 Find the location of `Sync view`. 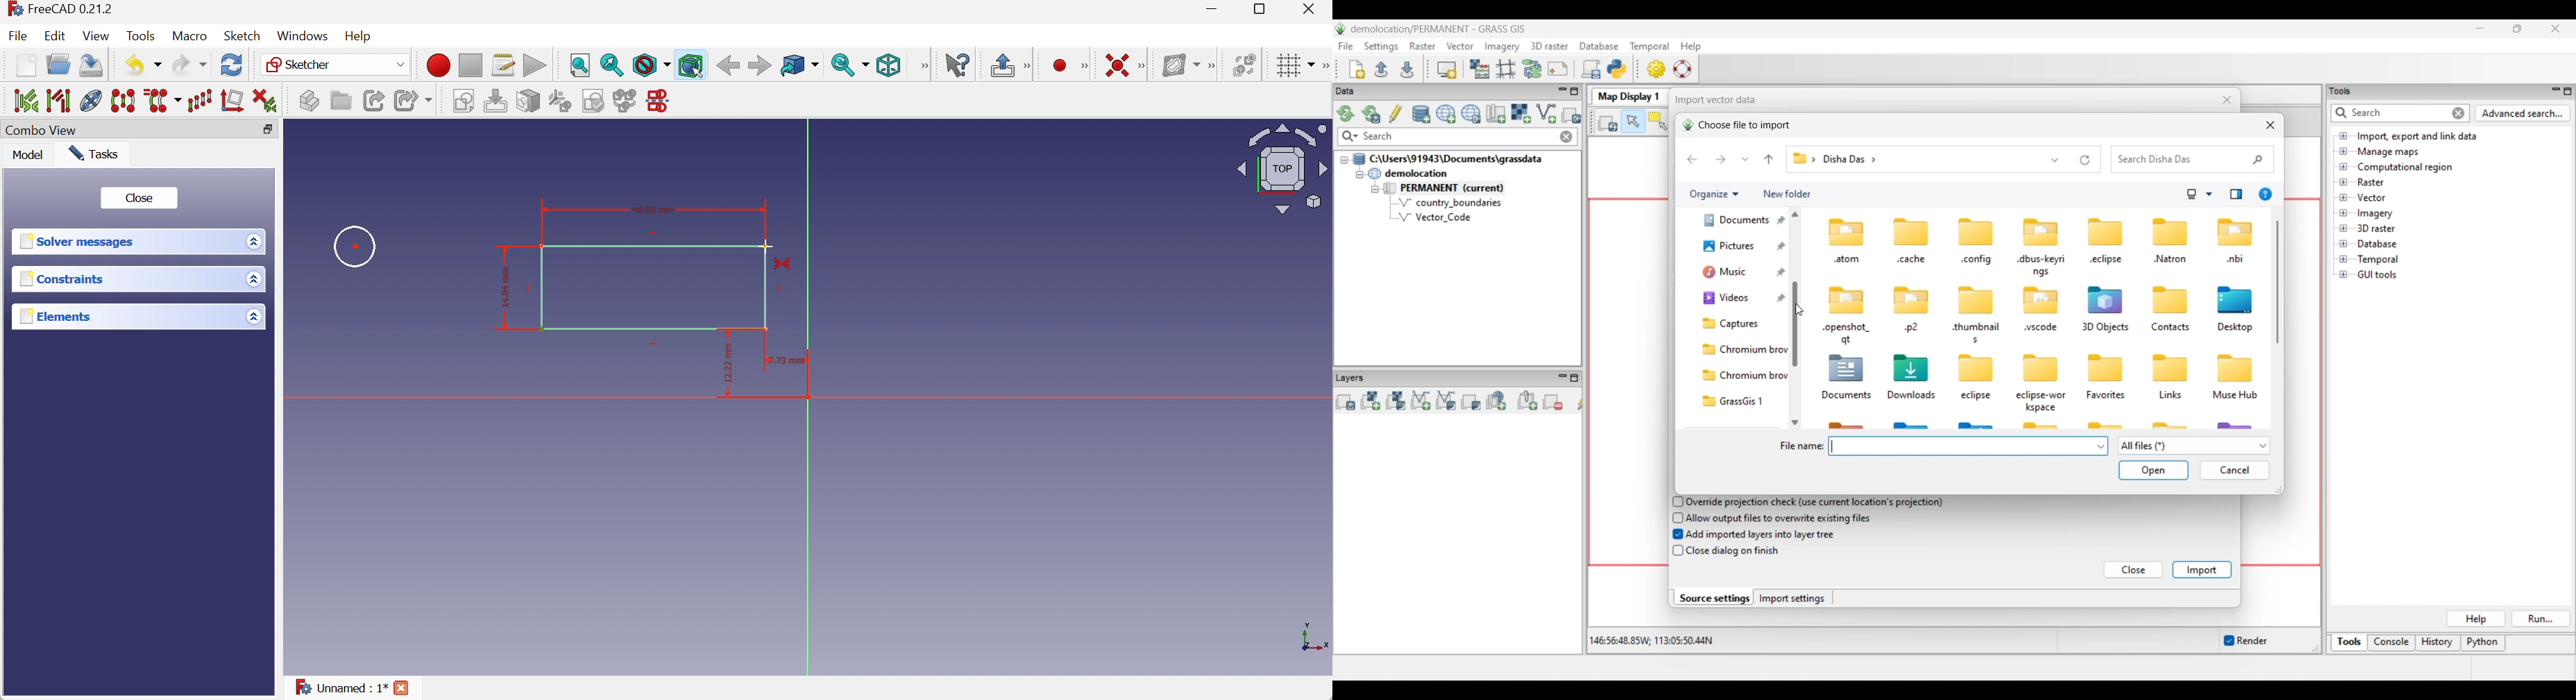

Sync view is located at coordinates (851, 65).